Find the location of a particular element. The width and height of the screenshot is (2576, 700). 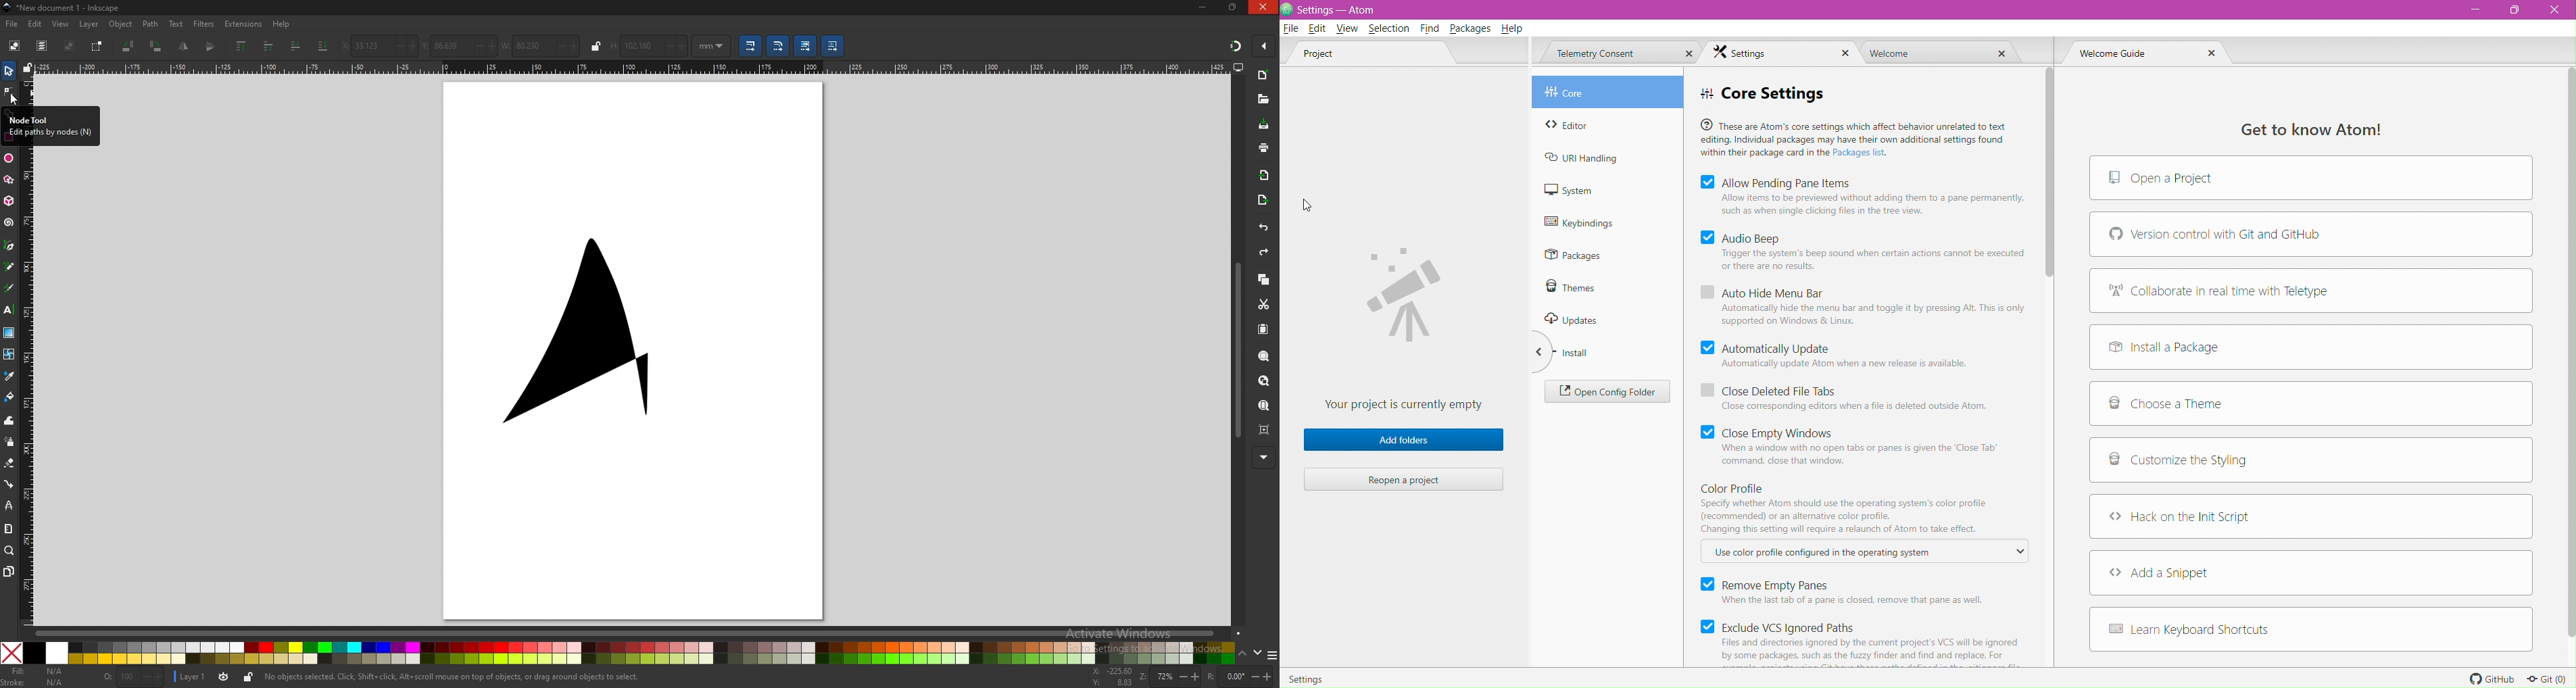

star is located at coordinates (10, 181).